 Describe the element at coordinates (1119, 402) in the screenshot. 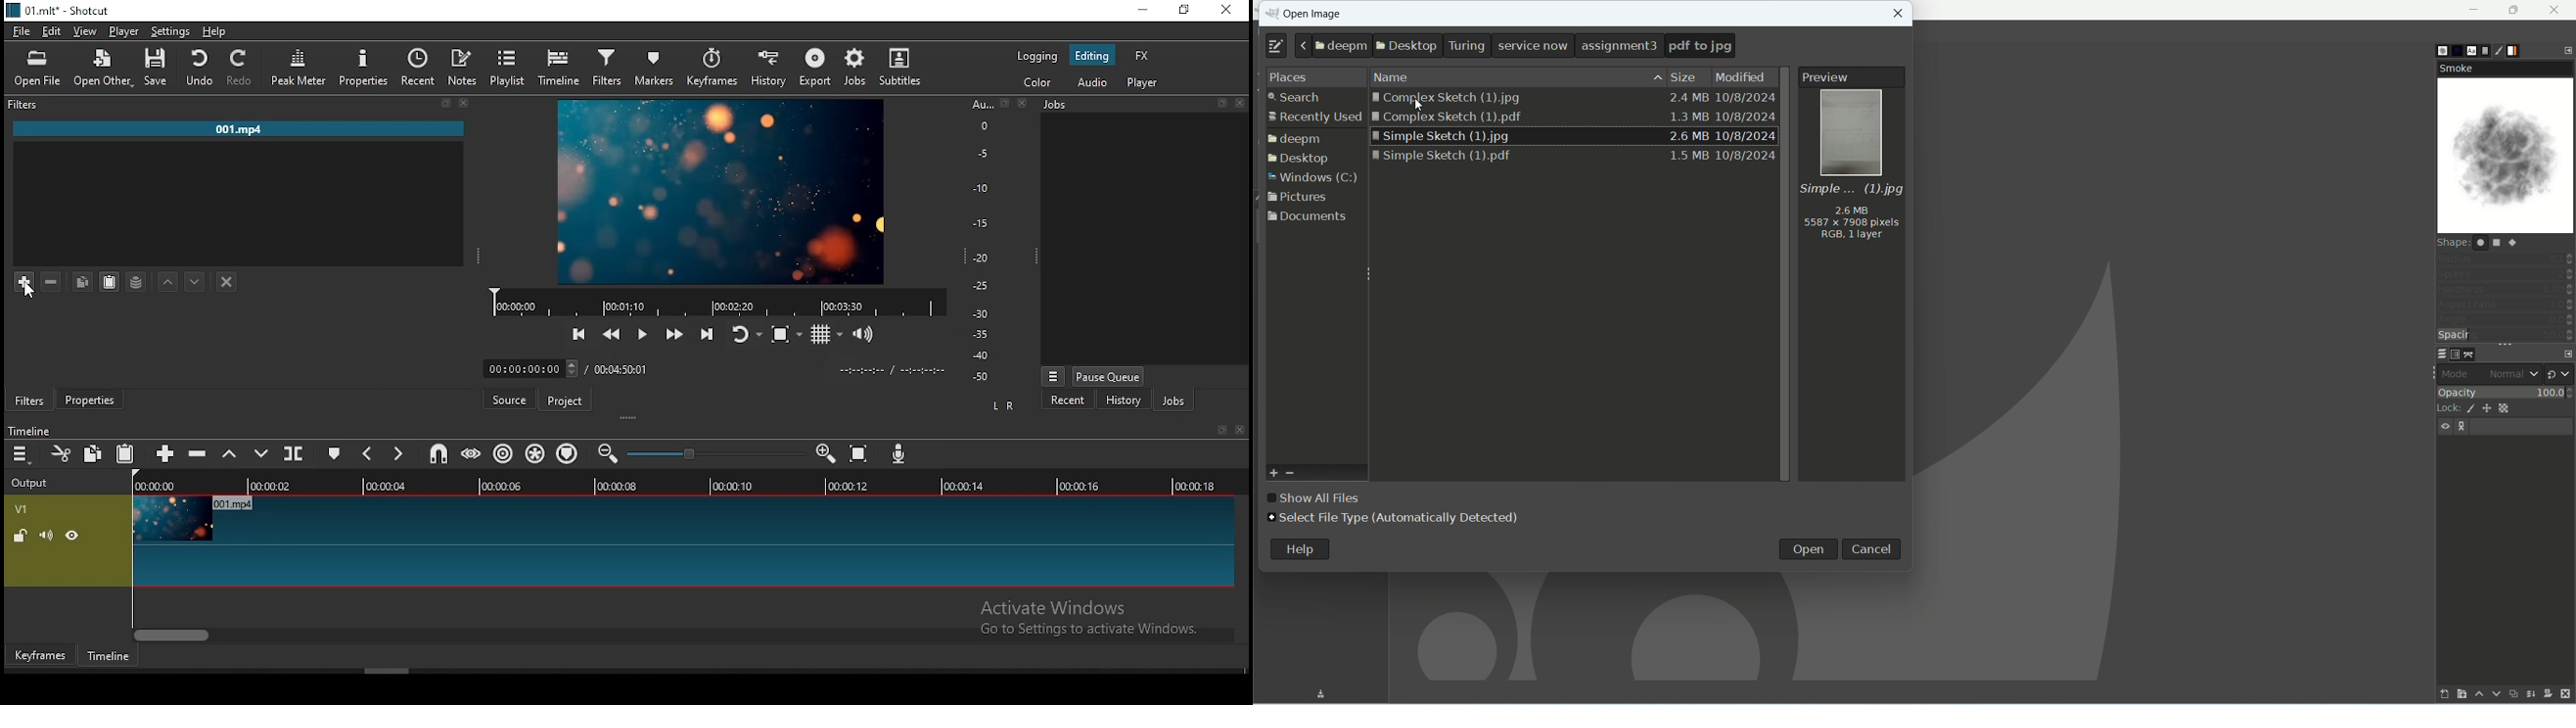

I see `history` at that location.